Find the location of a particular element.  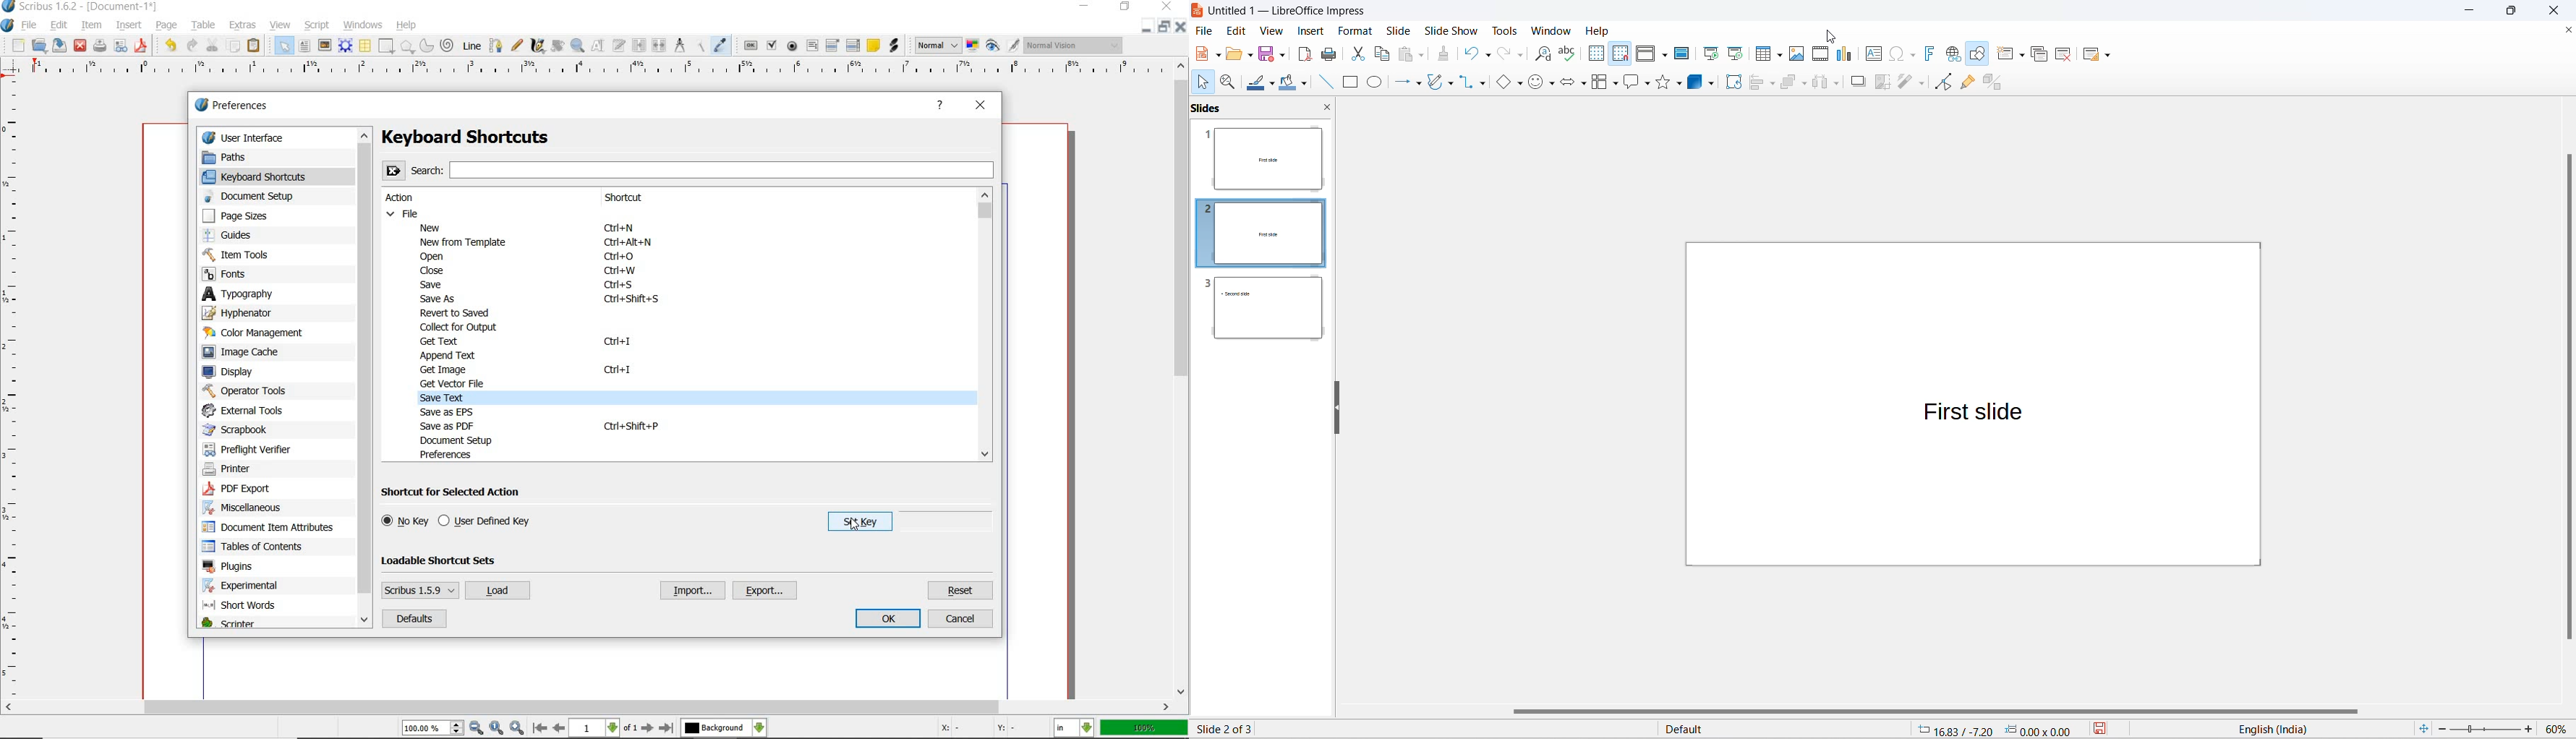

pdf check box is located at coordinates (772, 45).